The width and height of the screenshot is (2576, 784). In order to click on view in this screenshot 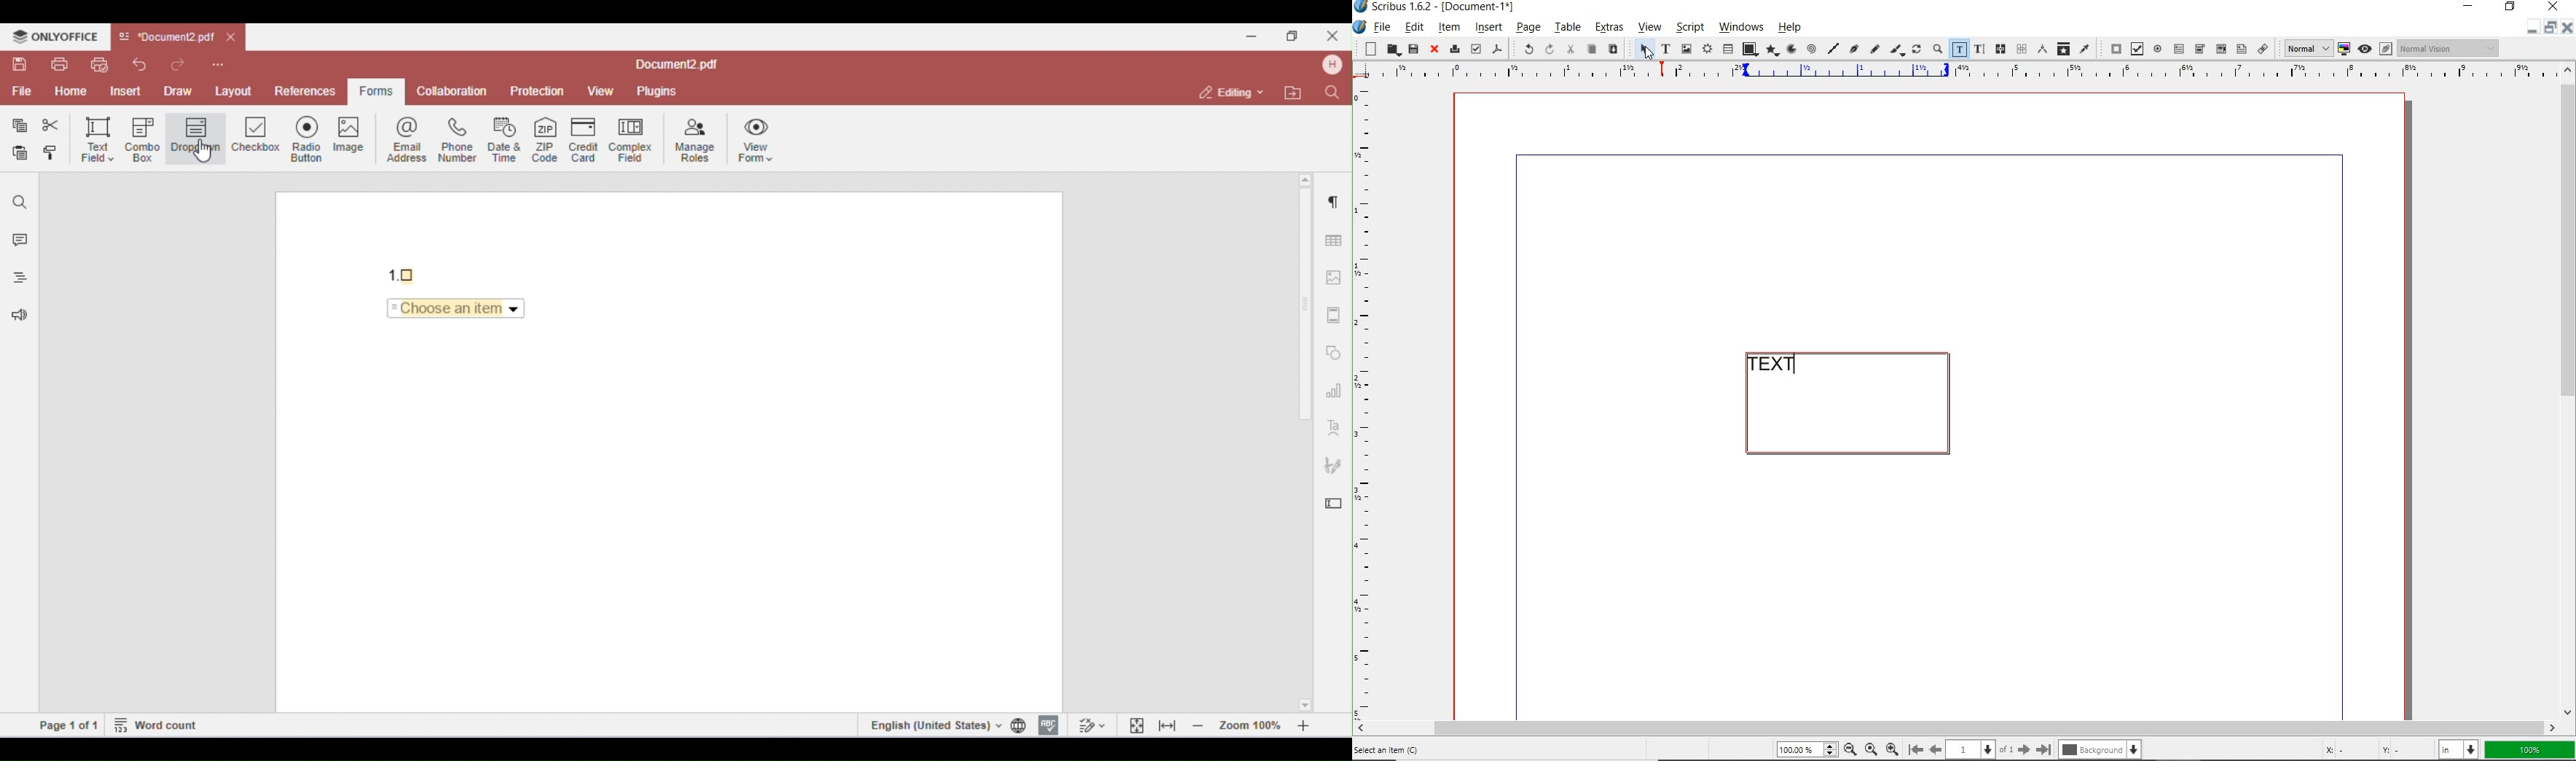, I will do `click(1652, 28)`.